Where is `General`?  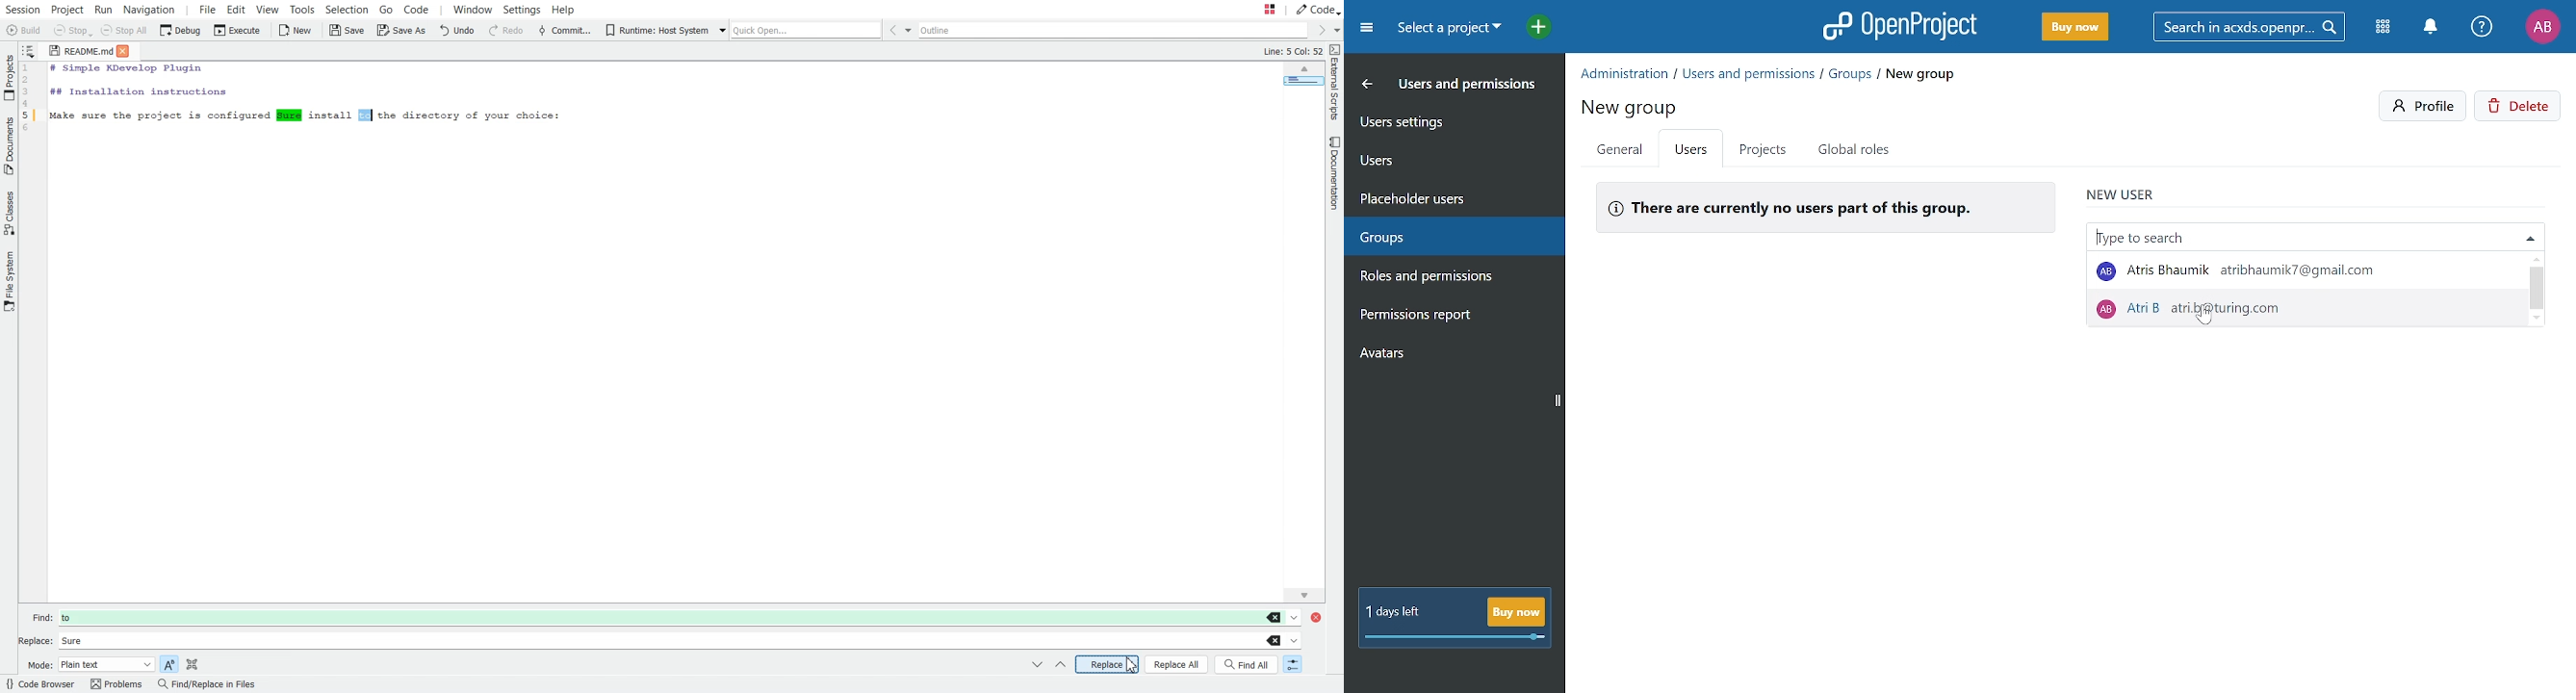 General is located at coordinates (1619, 151).